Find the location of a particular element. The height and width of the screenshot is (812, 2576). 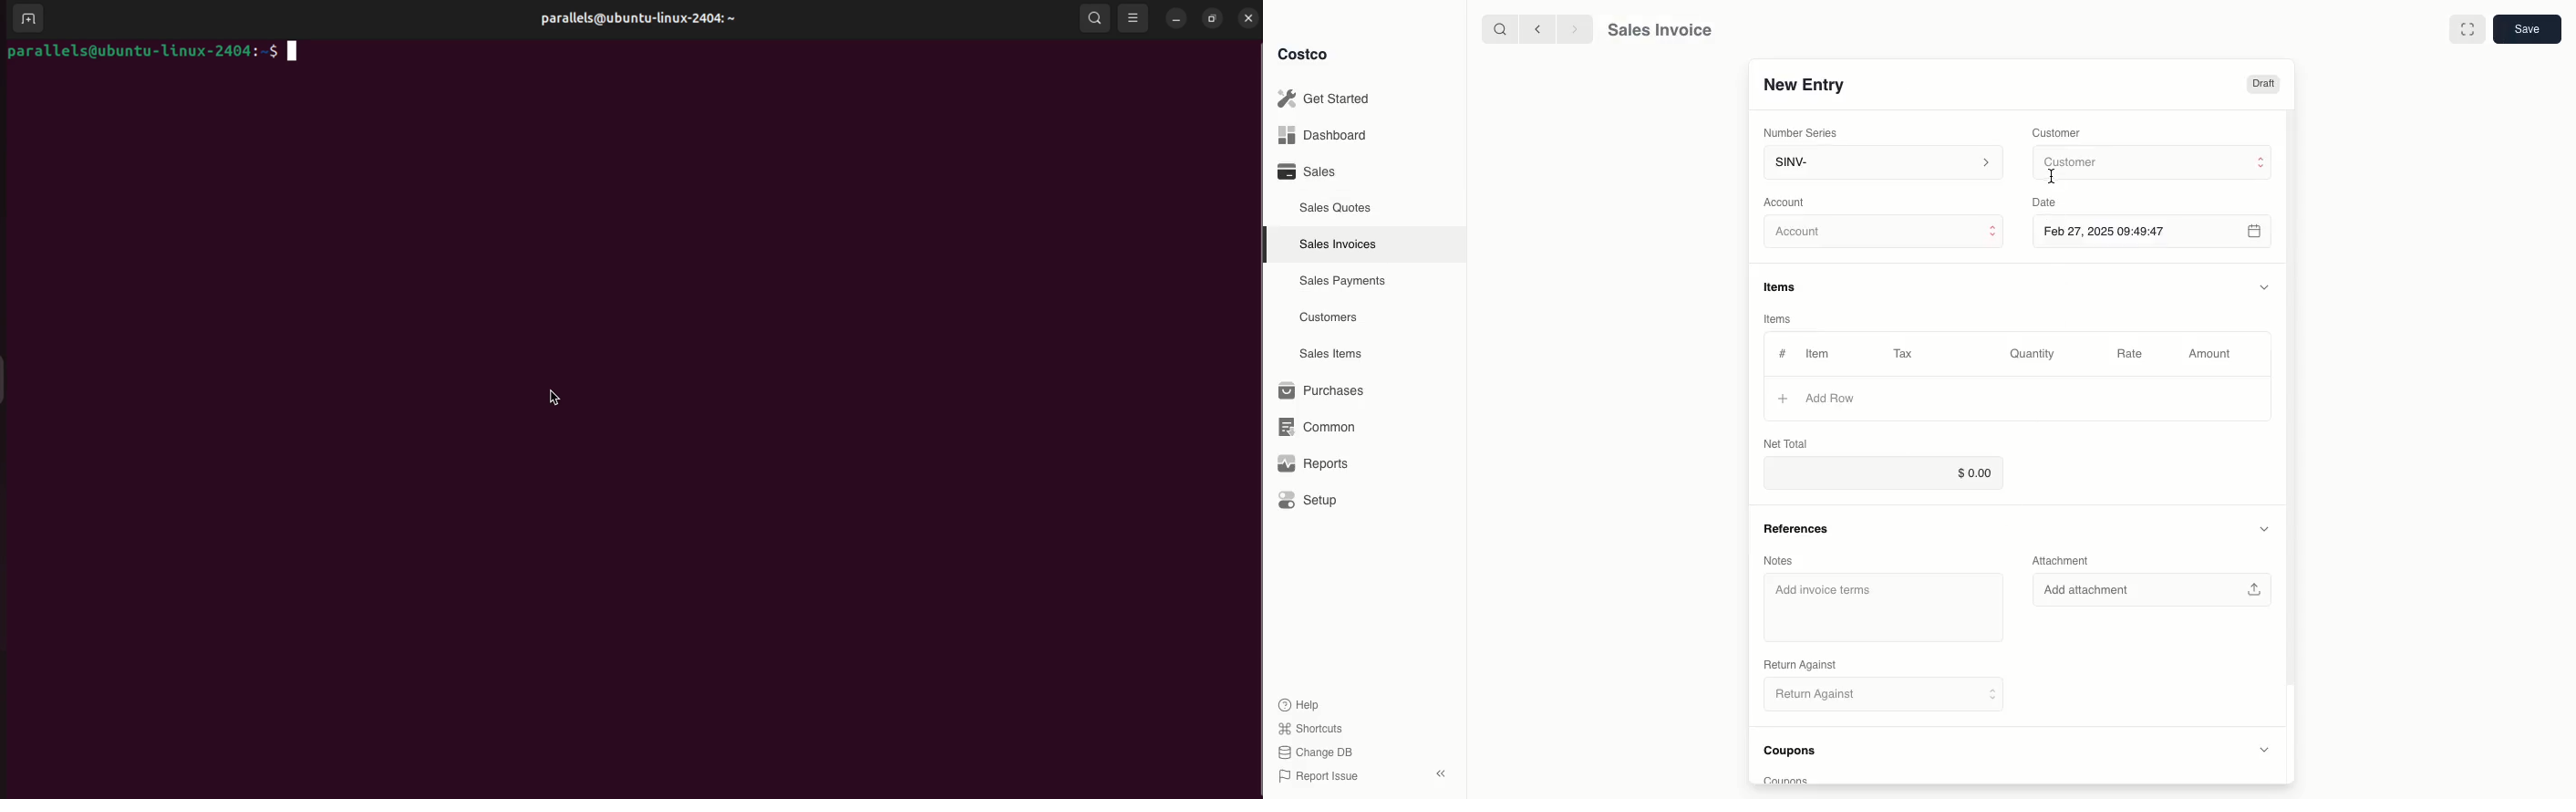

Amount is located at coordinates (2208, 355).